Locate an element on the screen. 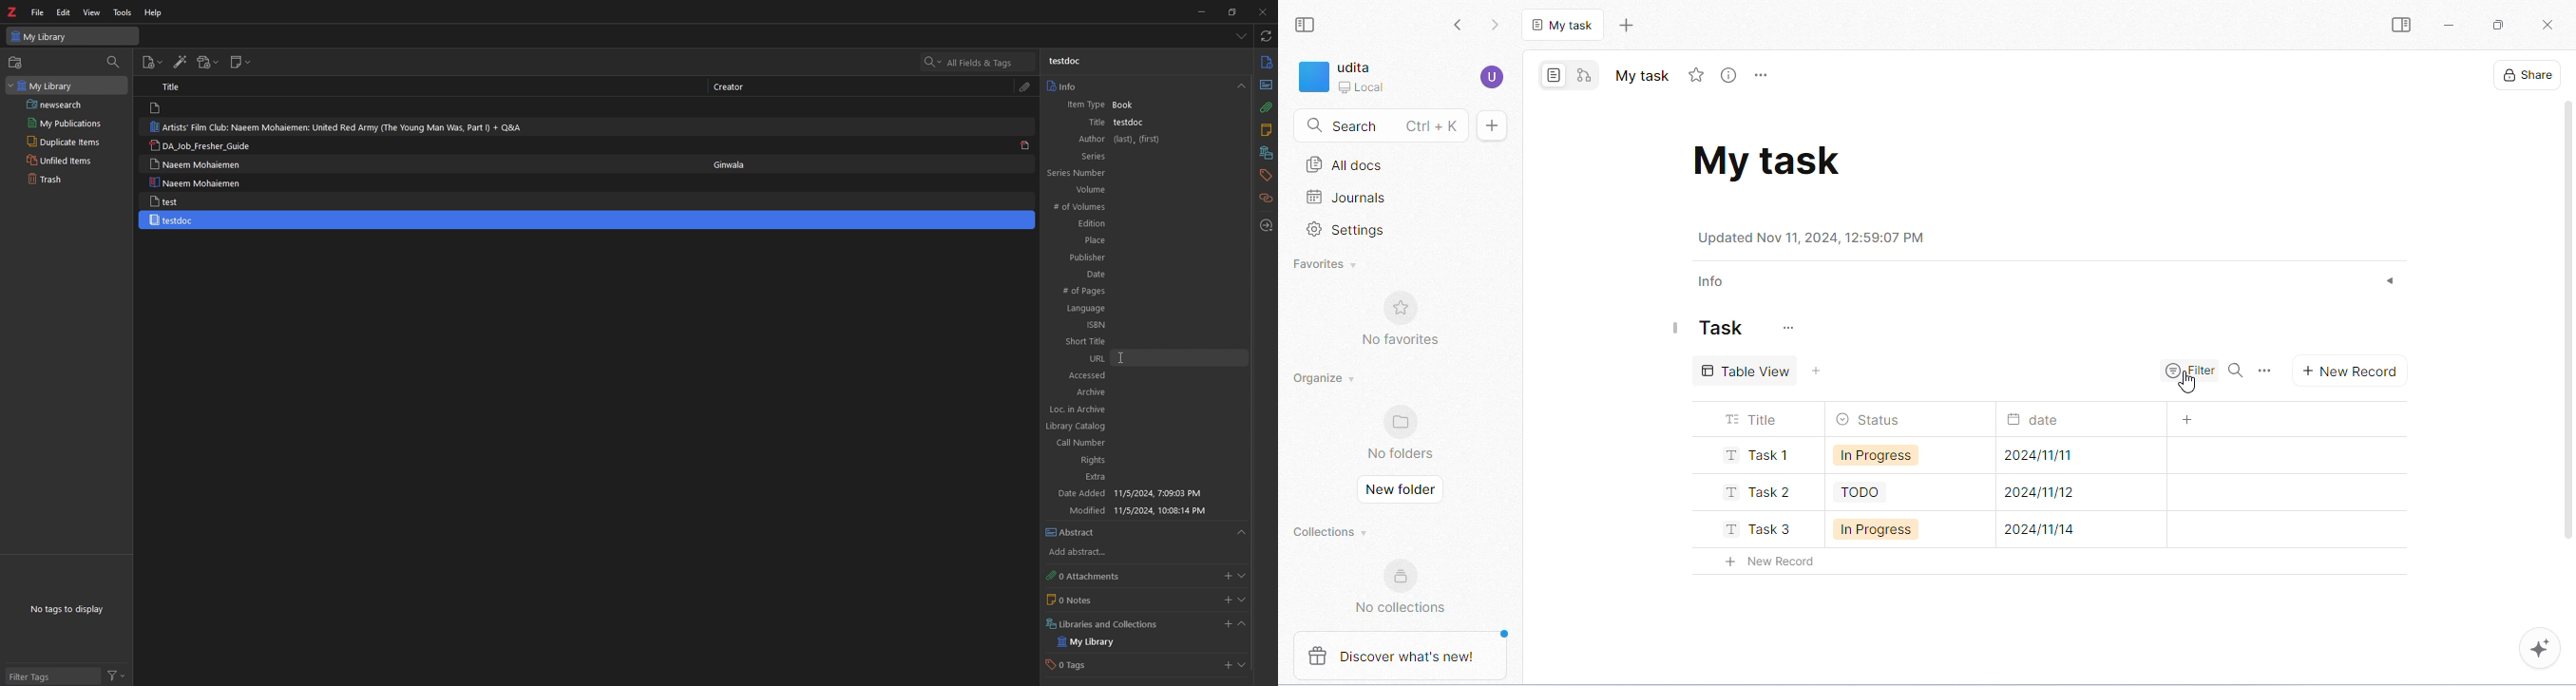 Image resolution: width=2576 pixels, height=700 pixels. abstract is located at coordinates (1147, 533).